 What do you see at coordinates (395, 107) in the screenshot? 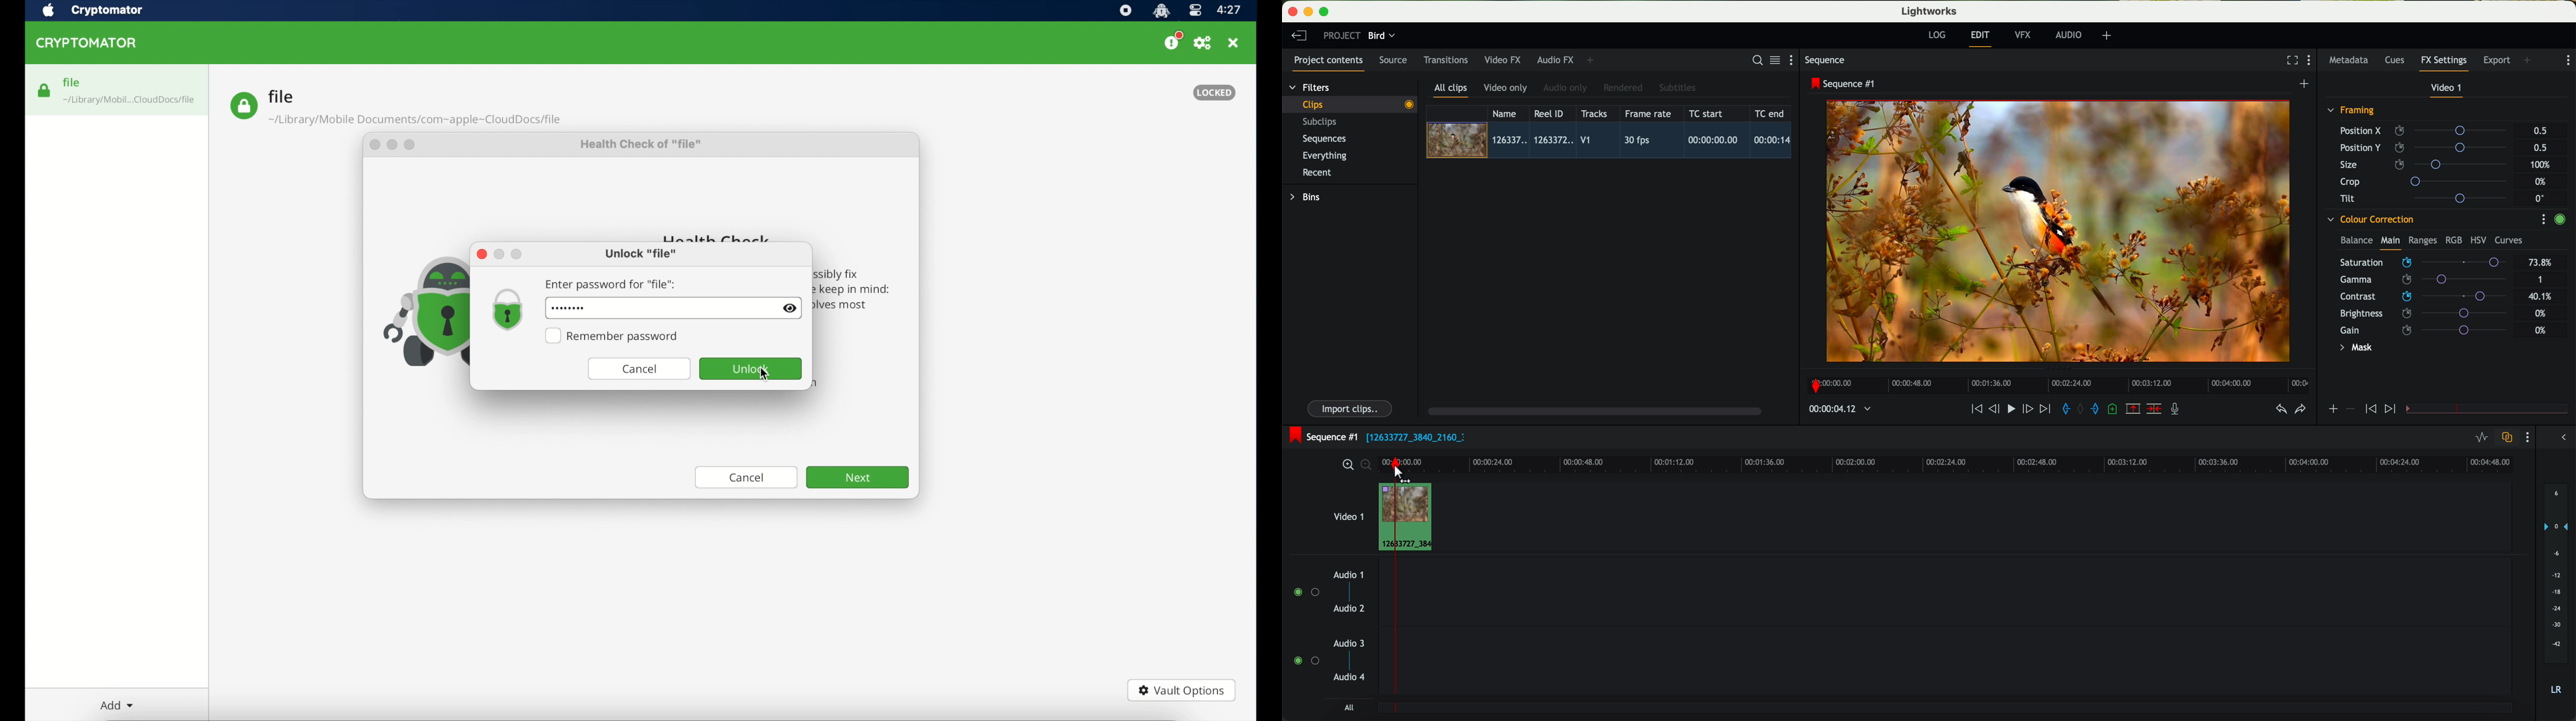
I see `file` at bounding box center [395, 107].